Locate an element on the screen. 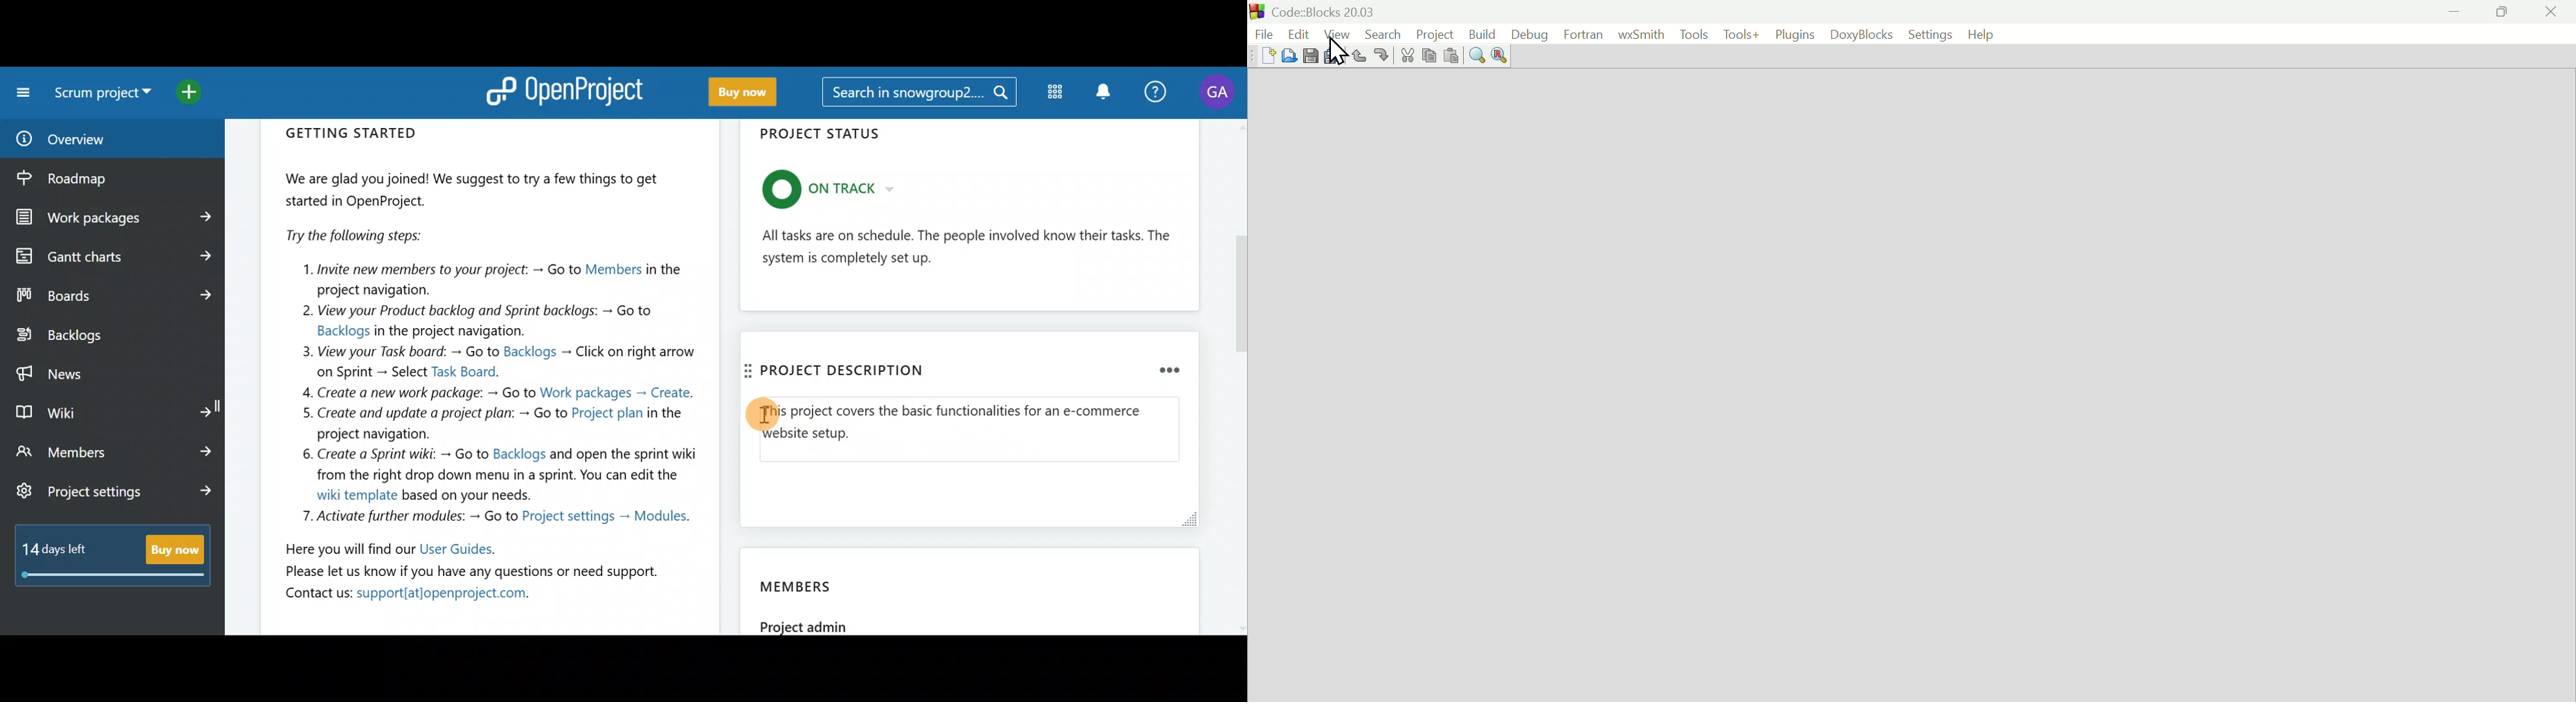  Buy now is located at coordinates (118, 563).